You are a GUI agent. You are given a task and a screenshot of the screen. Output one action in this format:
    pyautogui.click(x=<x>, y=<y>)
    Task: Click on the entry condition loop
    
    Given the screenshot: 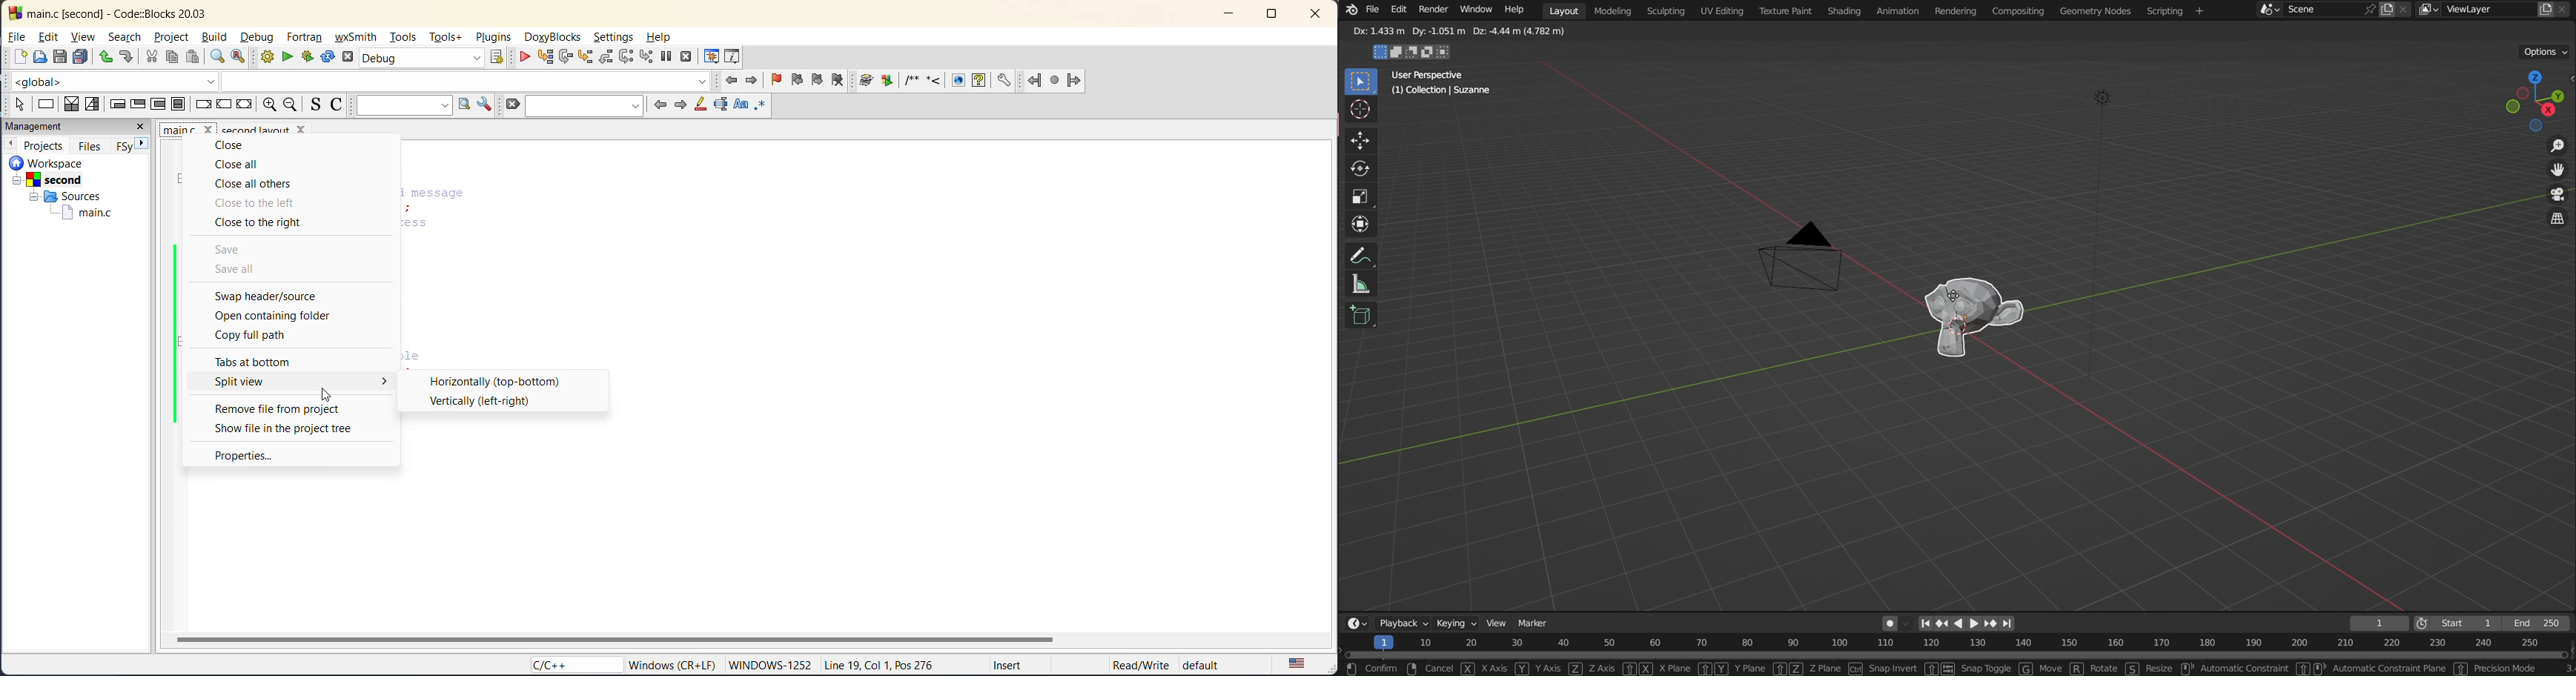 What is the action you would take?
    pyautogui.click(x=118, y=105)
    